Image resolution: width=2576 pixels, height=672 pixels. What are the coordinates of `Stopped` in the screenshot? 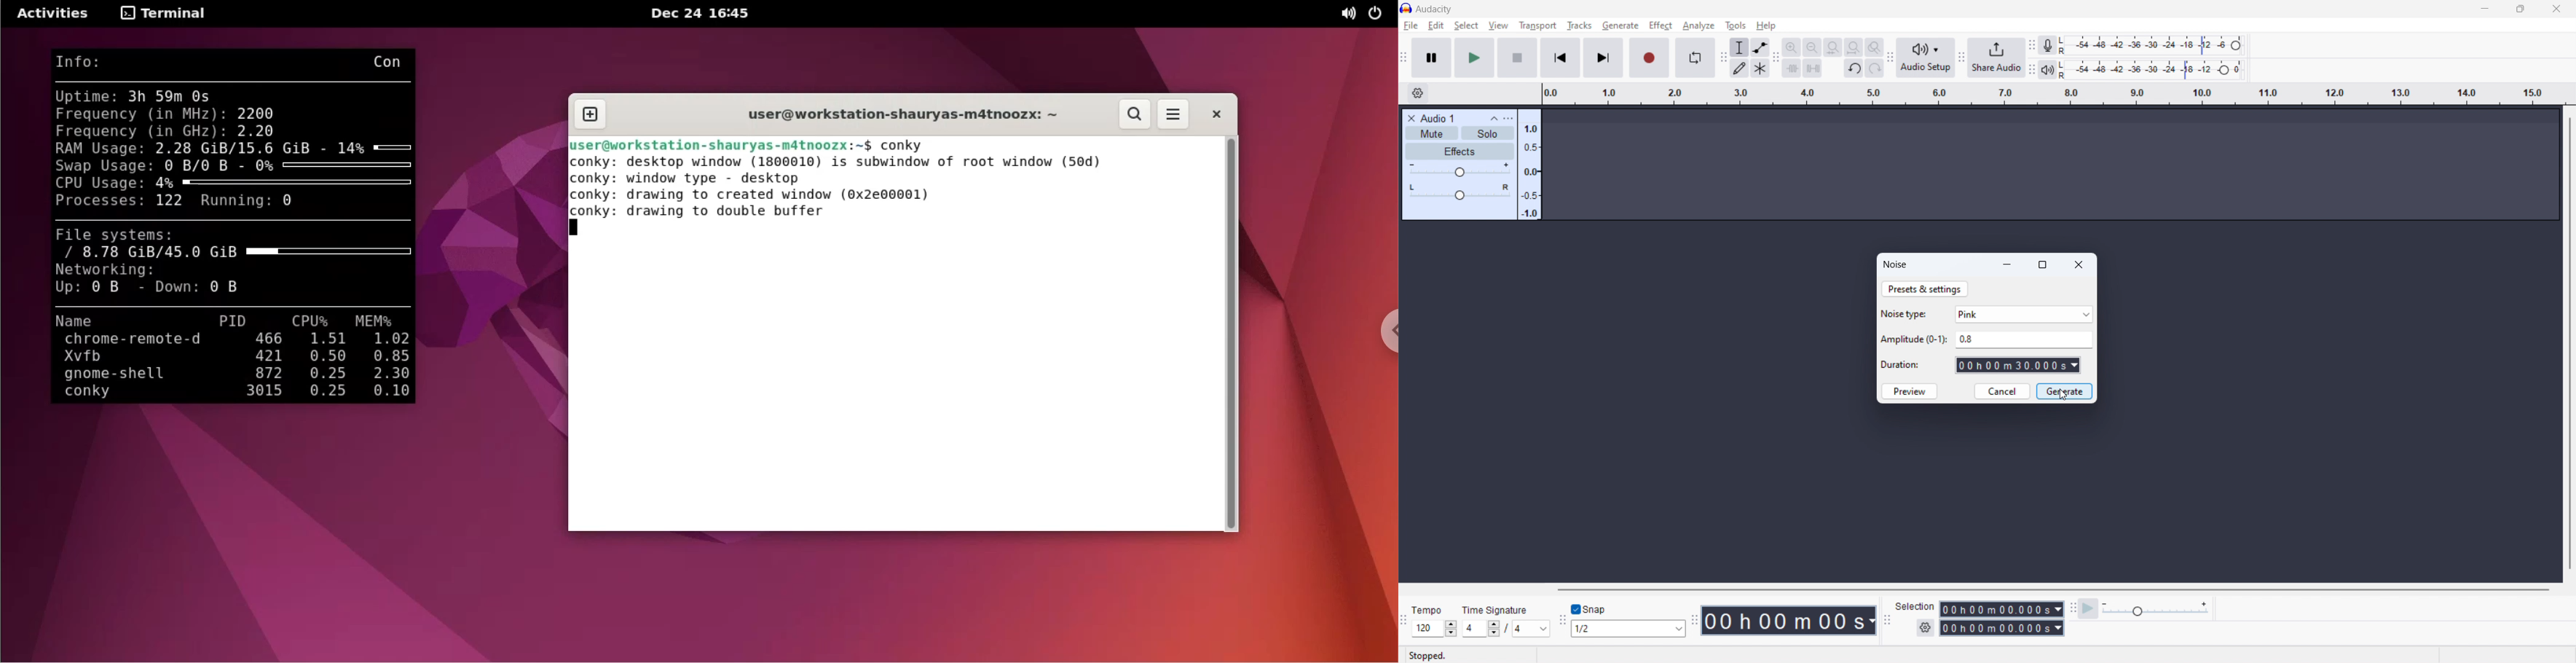 It's located at (1428, 655).